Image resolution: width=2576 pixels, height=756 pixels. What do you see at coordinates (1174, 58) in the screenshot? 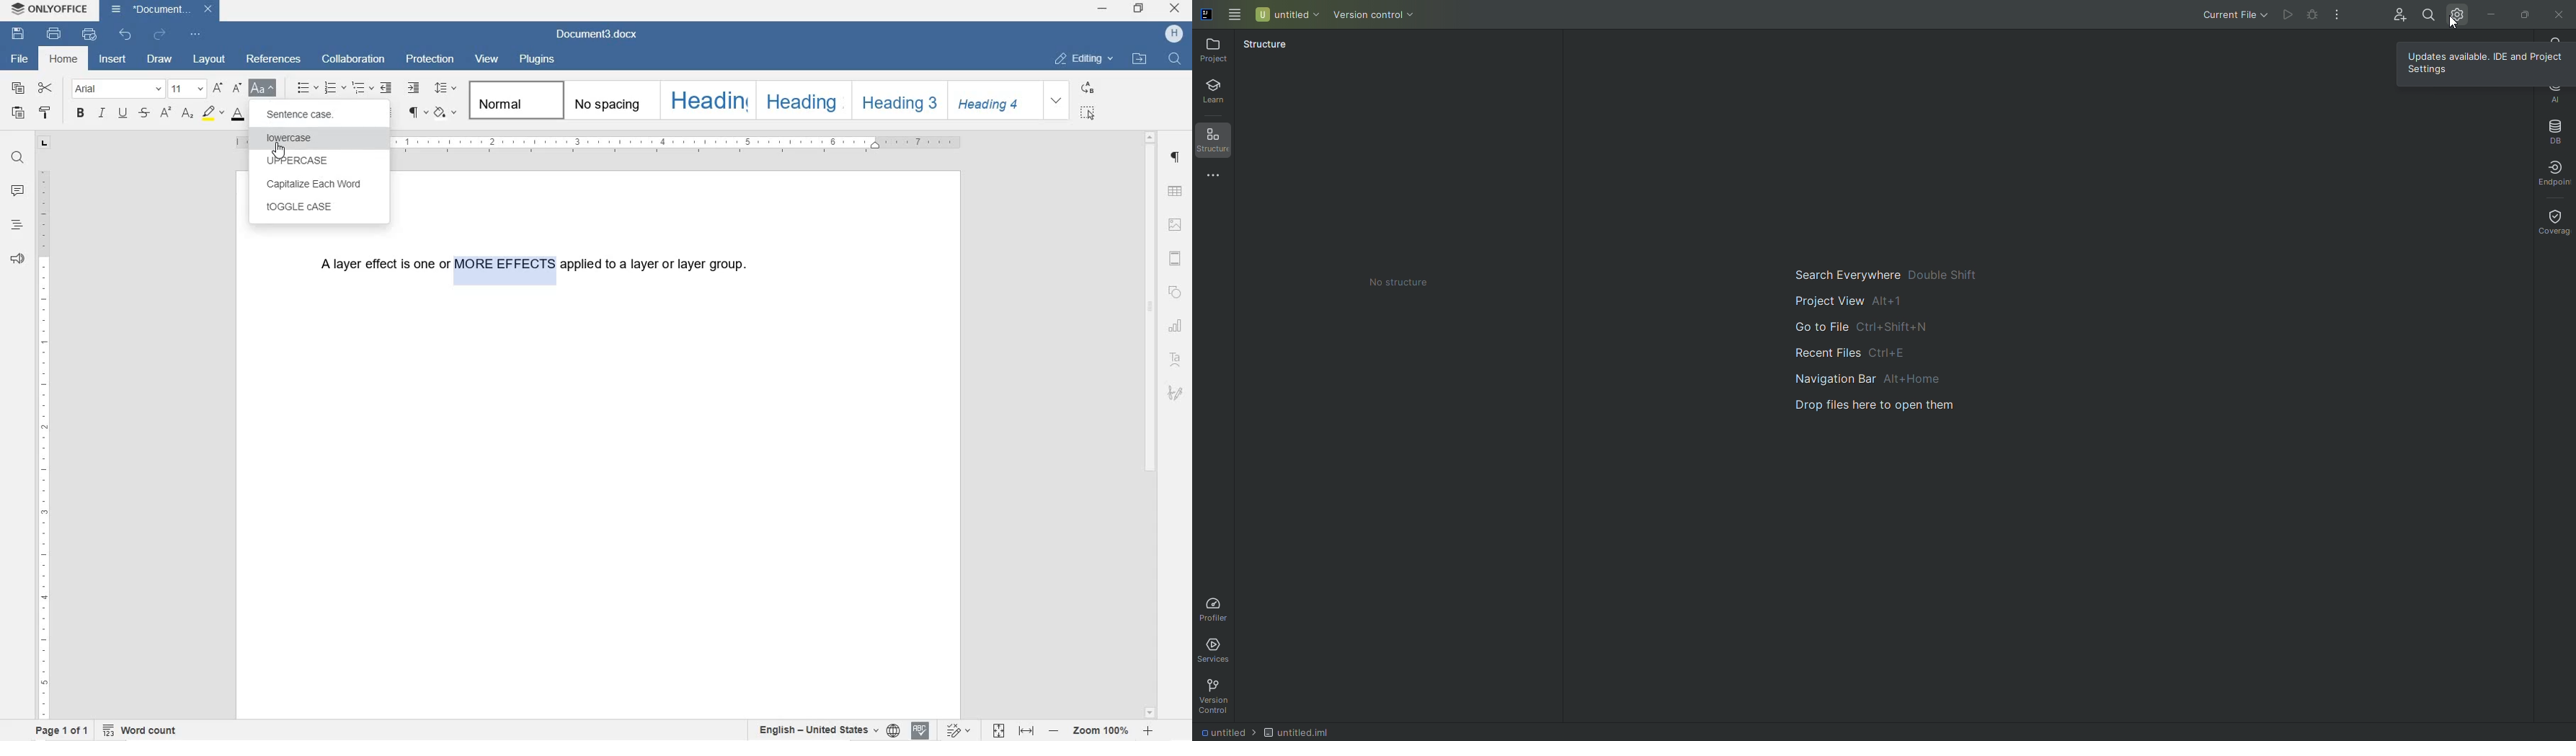
I see `FIND` at bounding box center [1174, 58].